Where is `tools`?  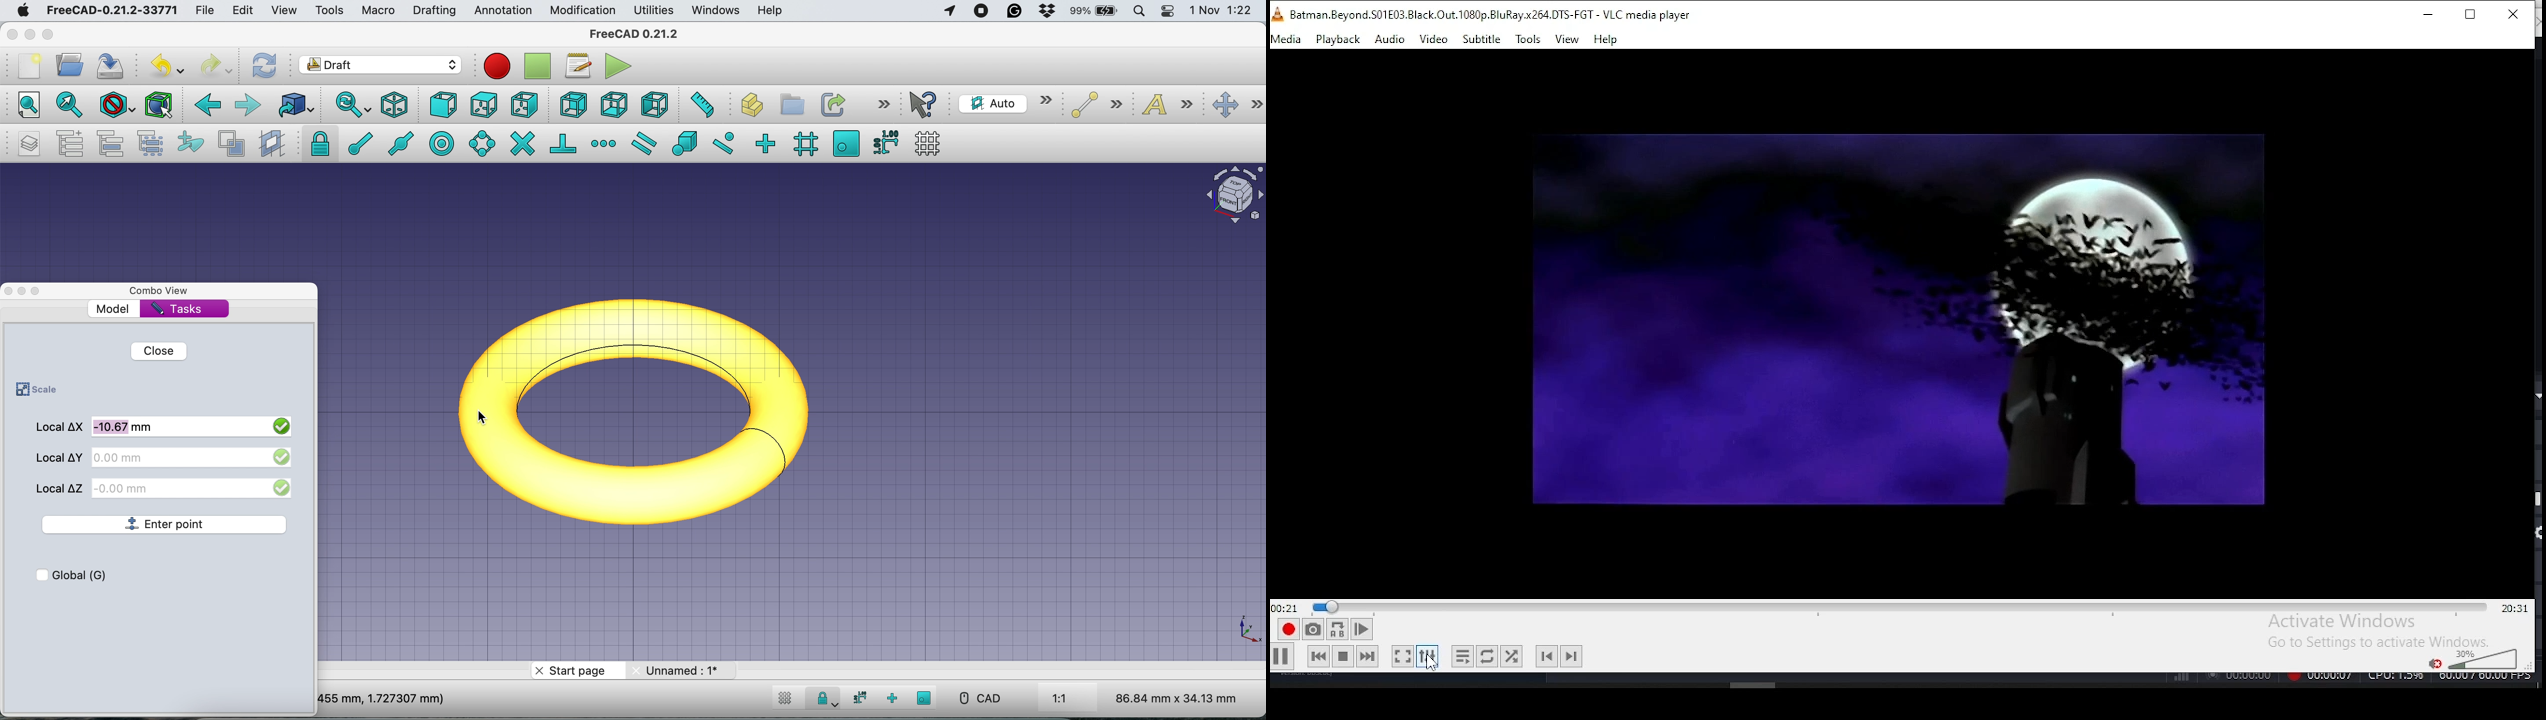
tools is located at coordinates (327, 9).